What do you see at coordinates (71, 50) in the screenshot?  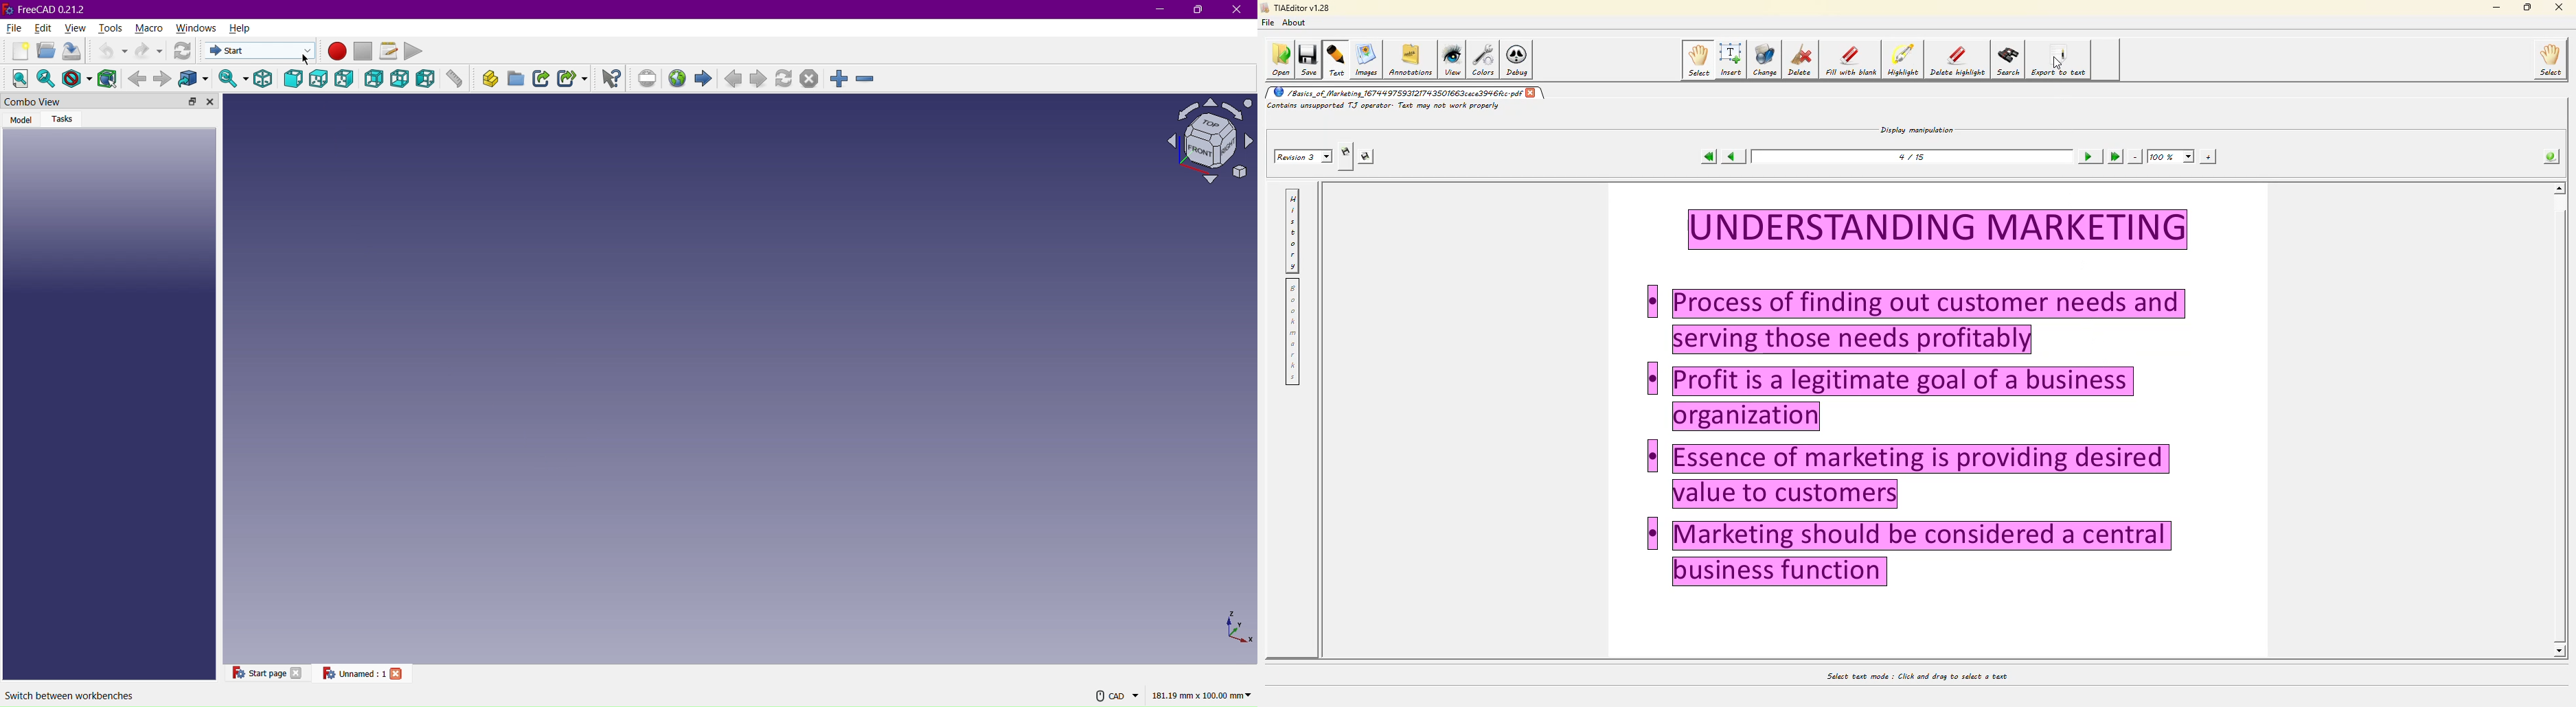 I see `Save` at bounding box center [71, 50].